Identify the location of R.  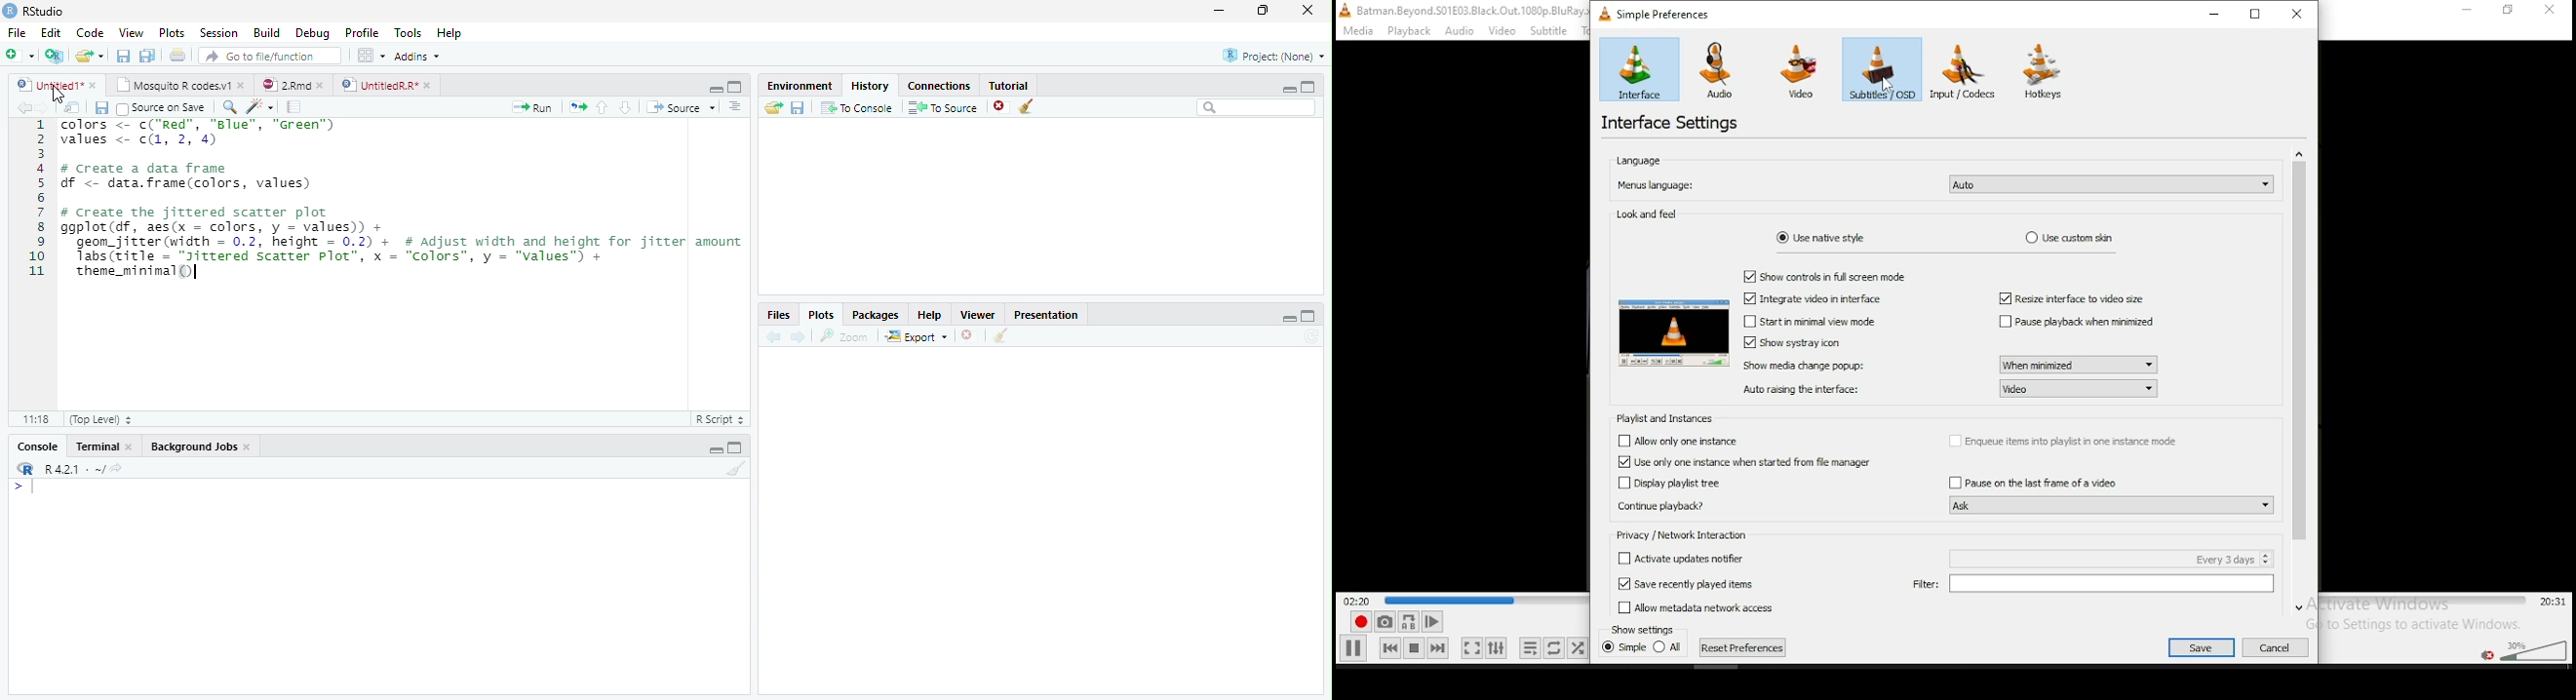
(24, 469).